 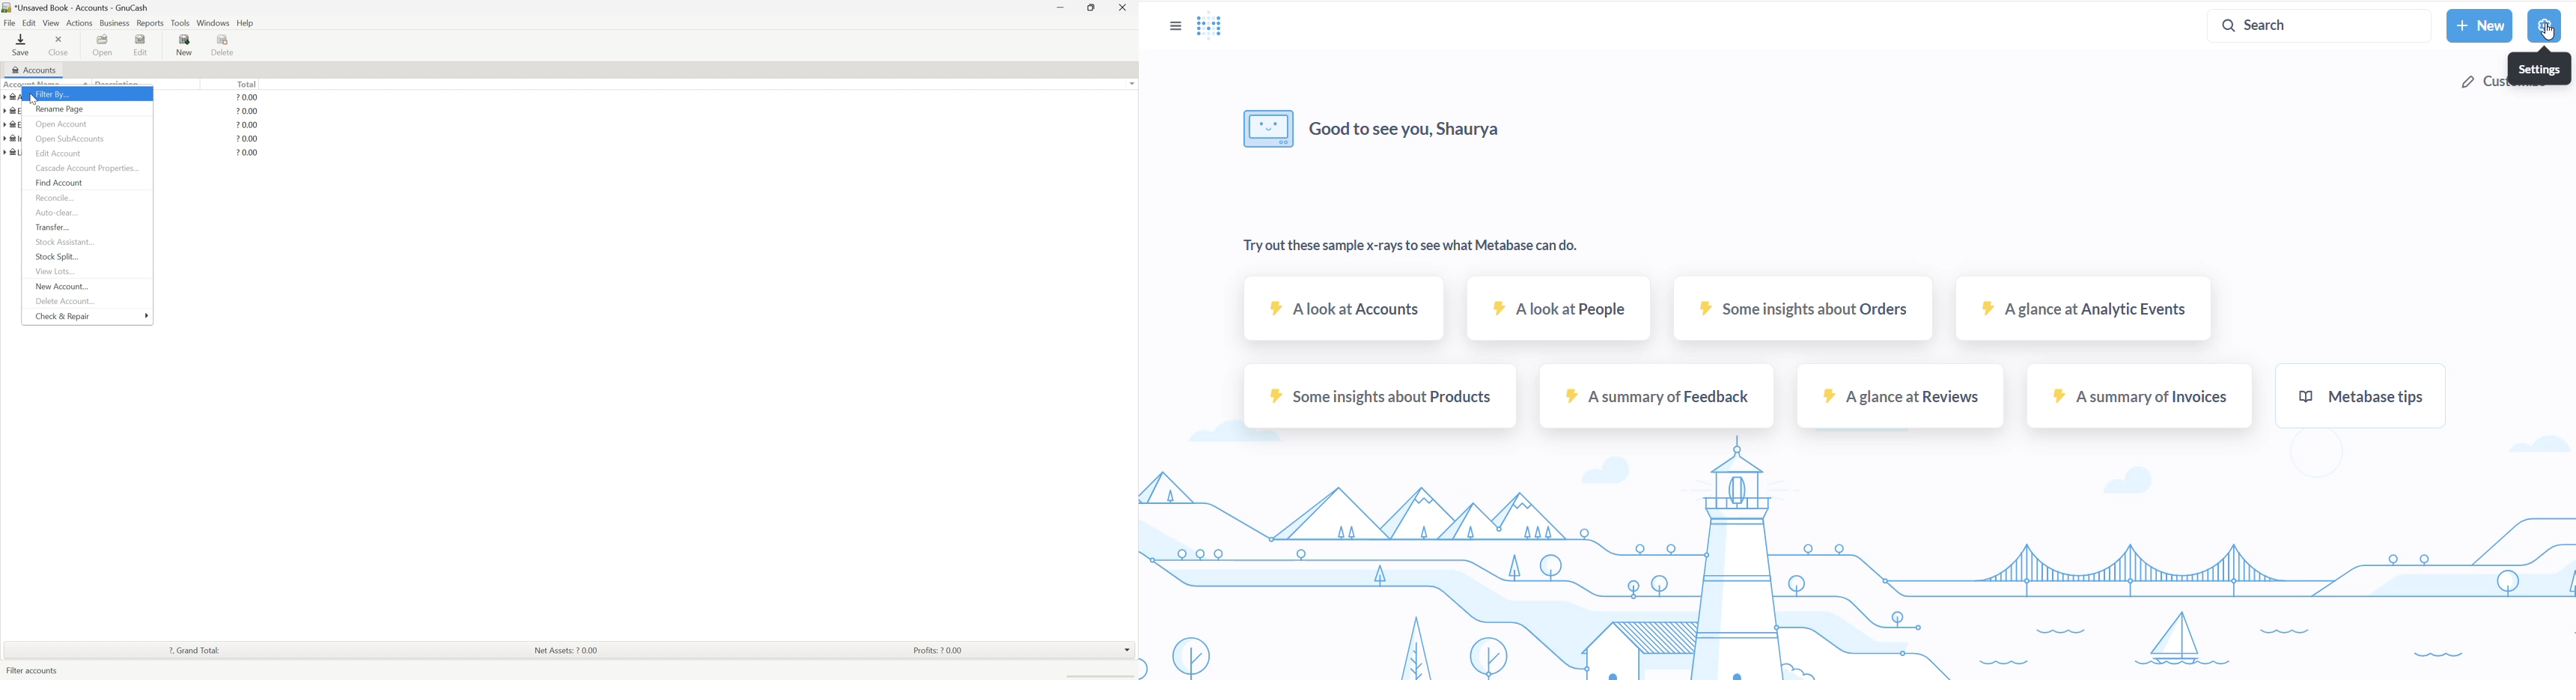 I want to click on metabase Tips, so click(x=2377, y=403).